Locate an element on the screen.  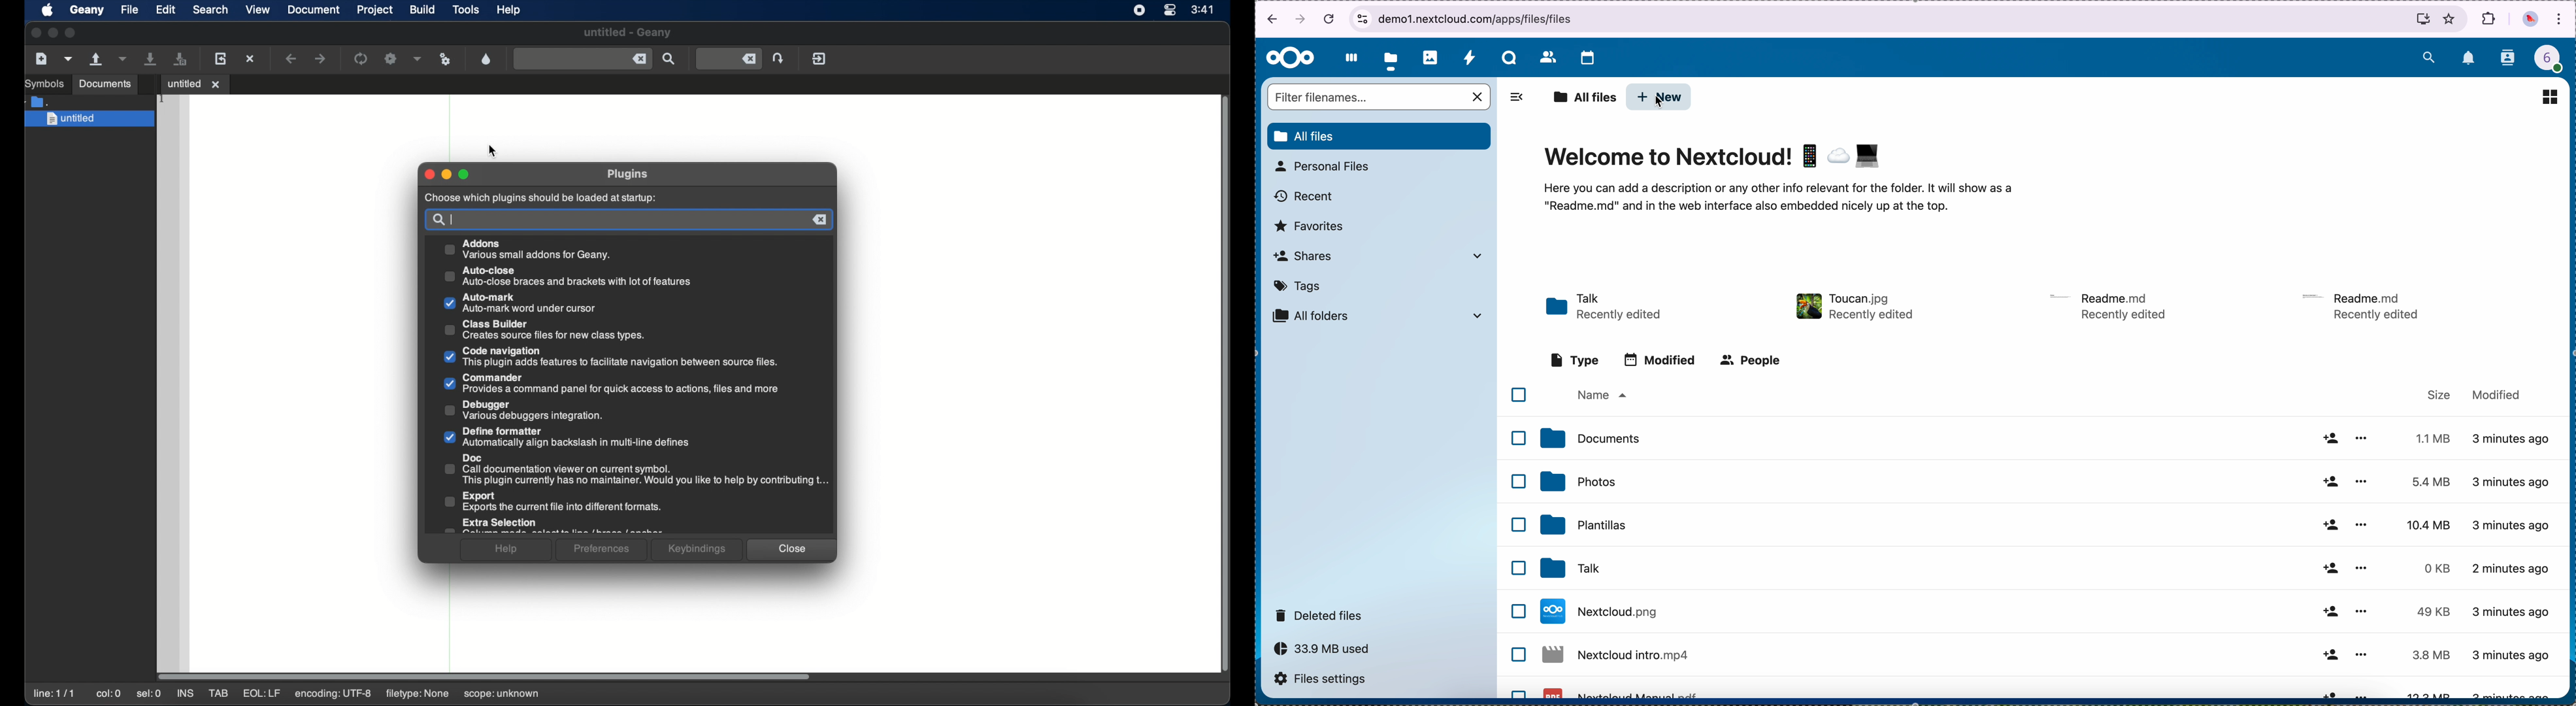
extensions is located at coordinates (2490, 18).